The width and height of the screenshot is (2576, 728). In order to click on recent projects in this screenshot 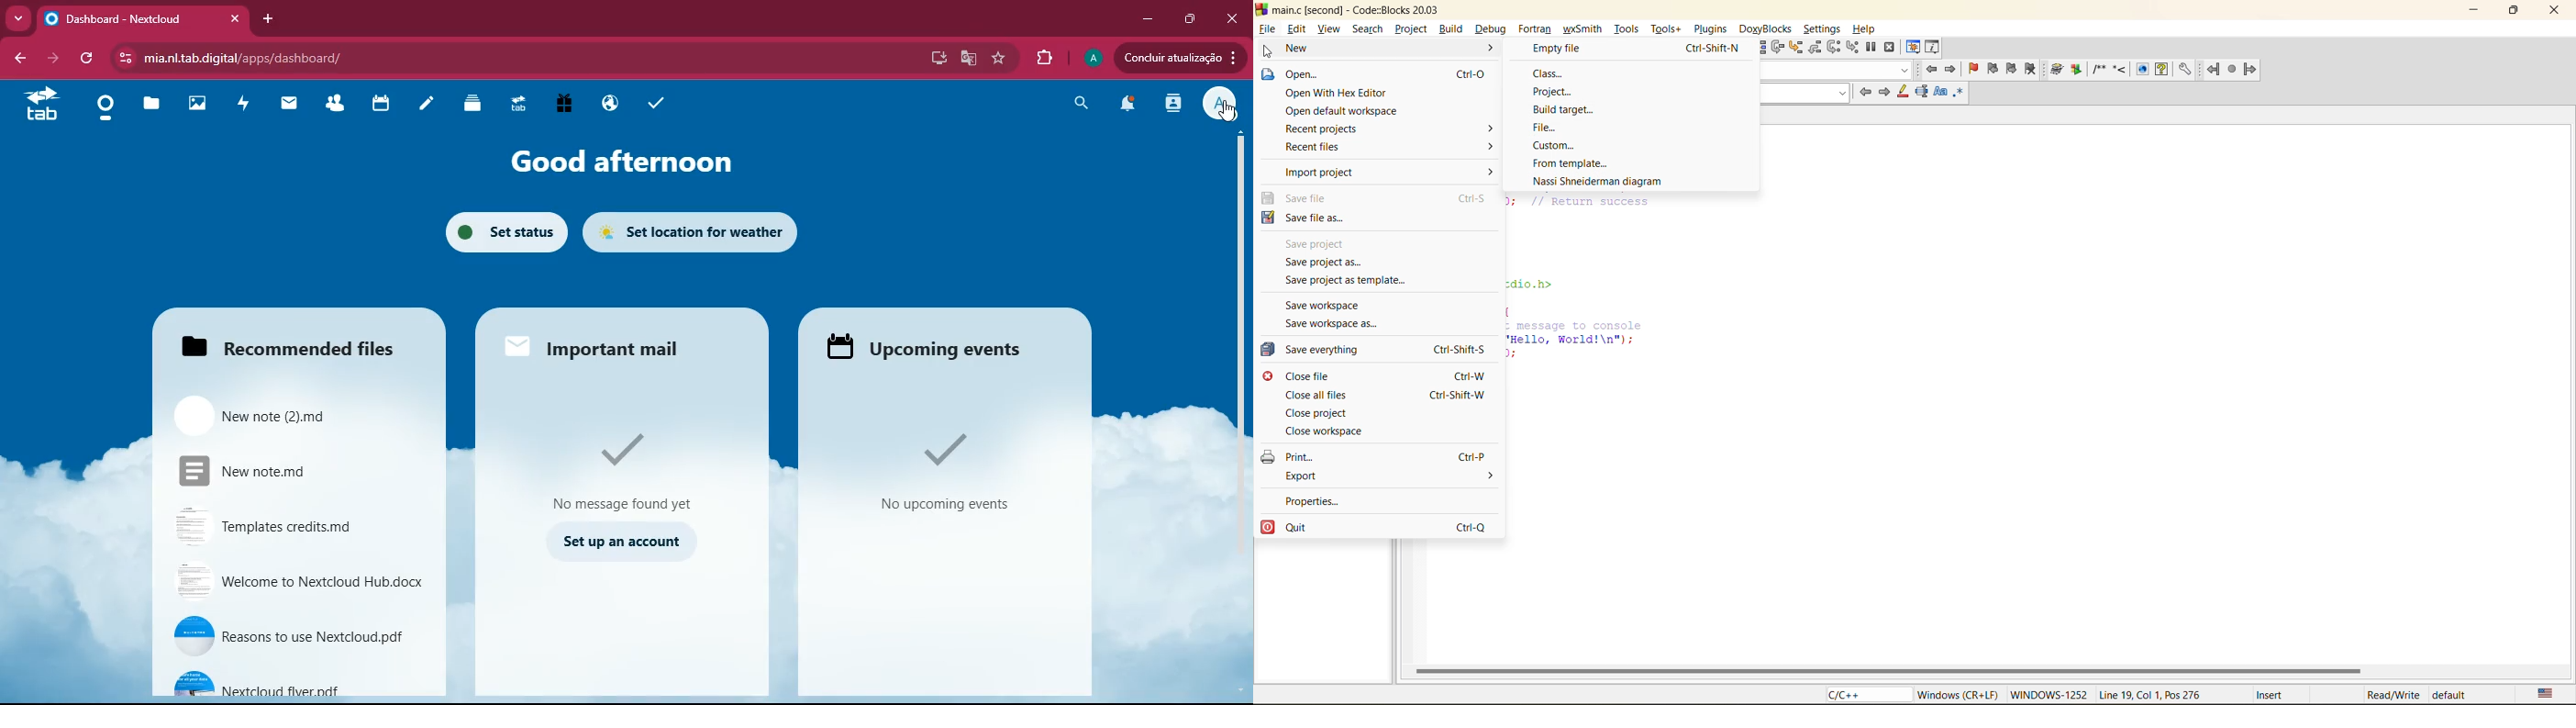, I will do `click(1334, 128)`.